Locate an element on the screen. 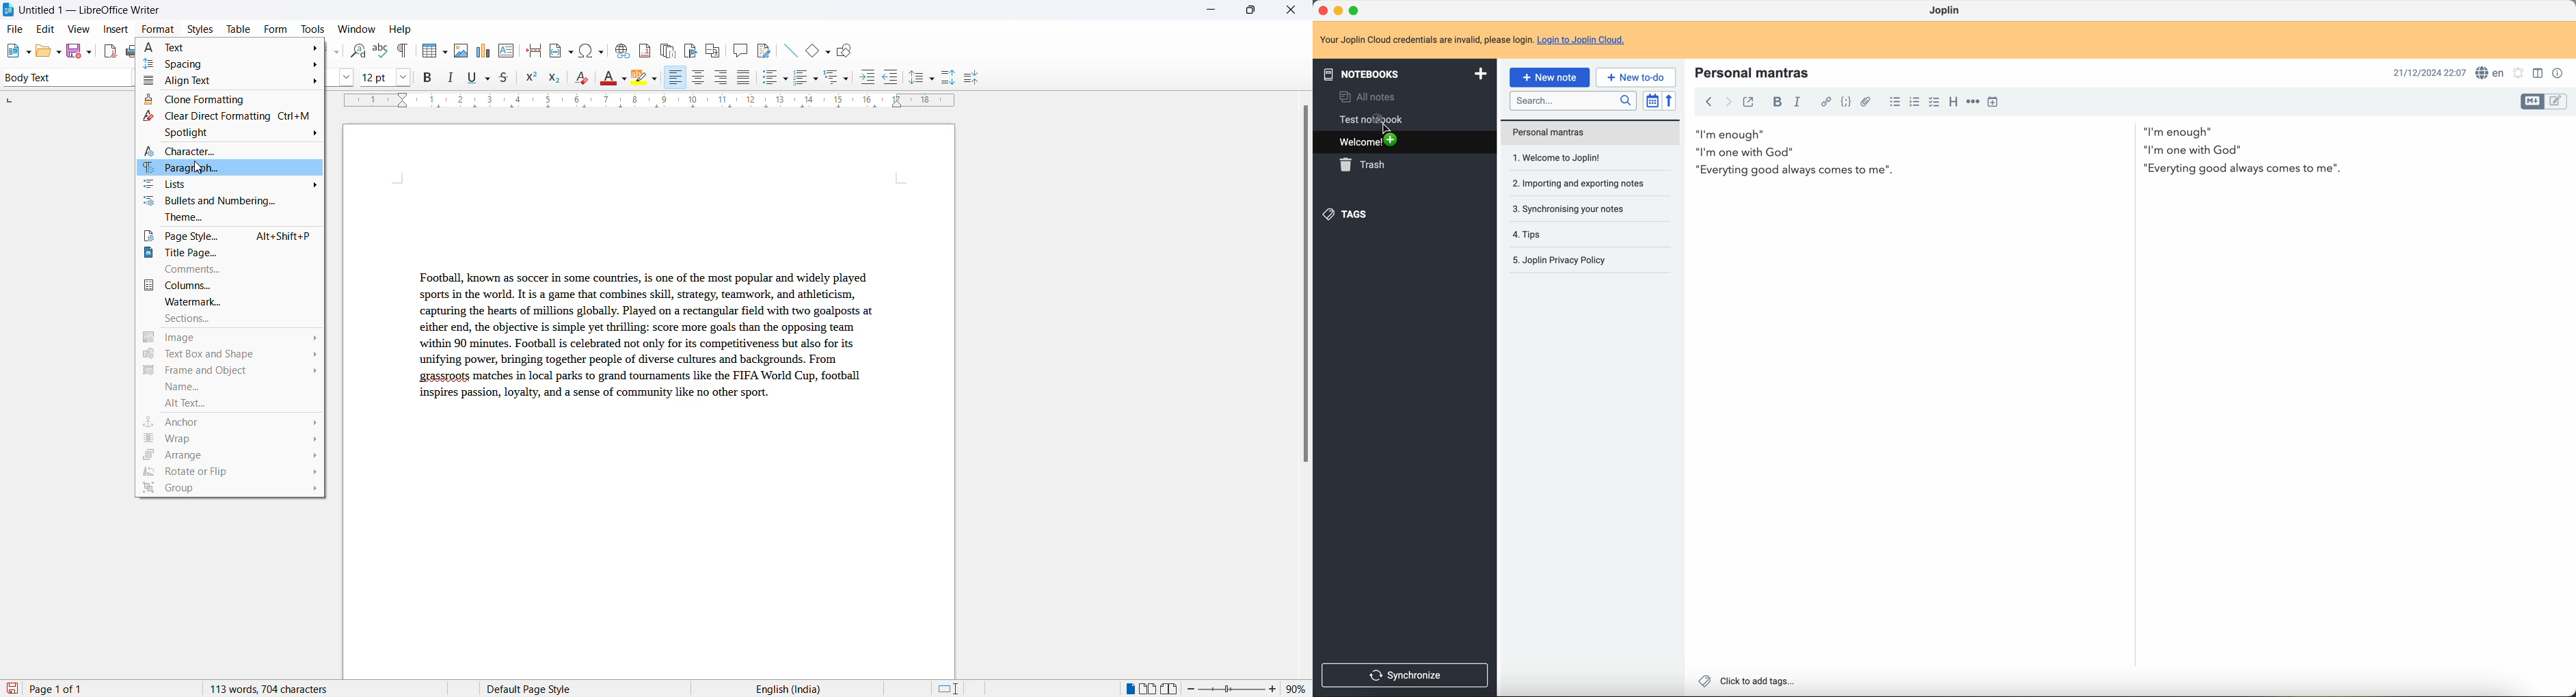 The width and height of the screenshot is (2576, 700). styles is located at coordinates (200, 28).